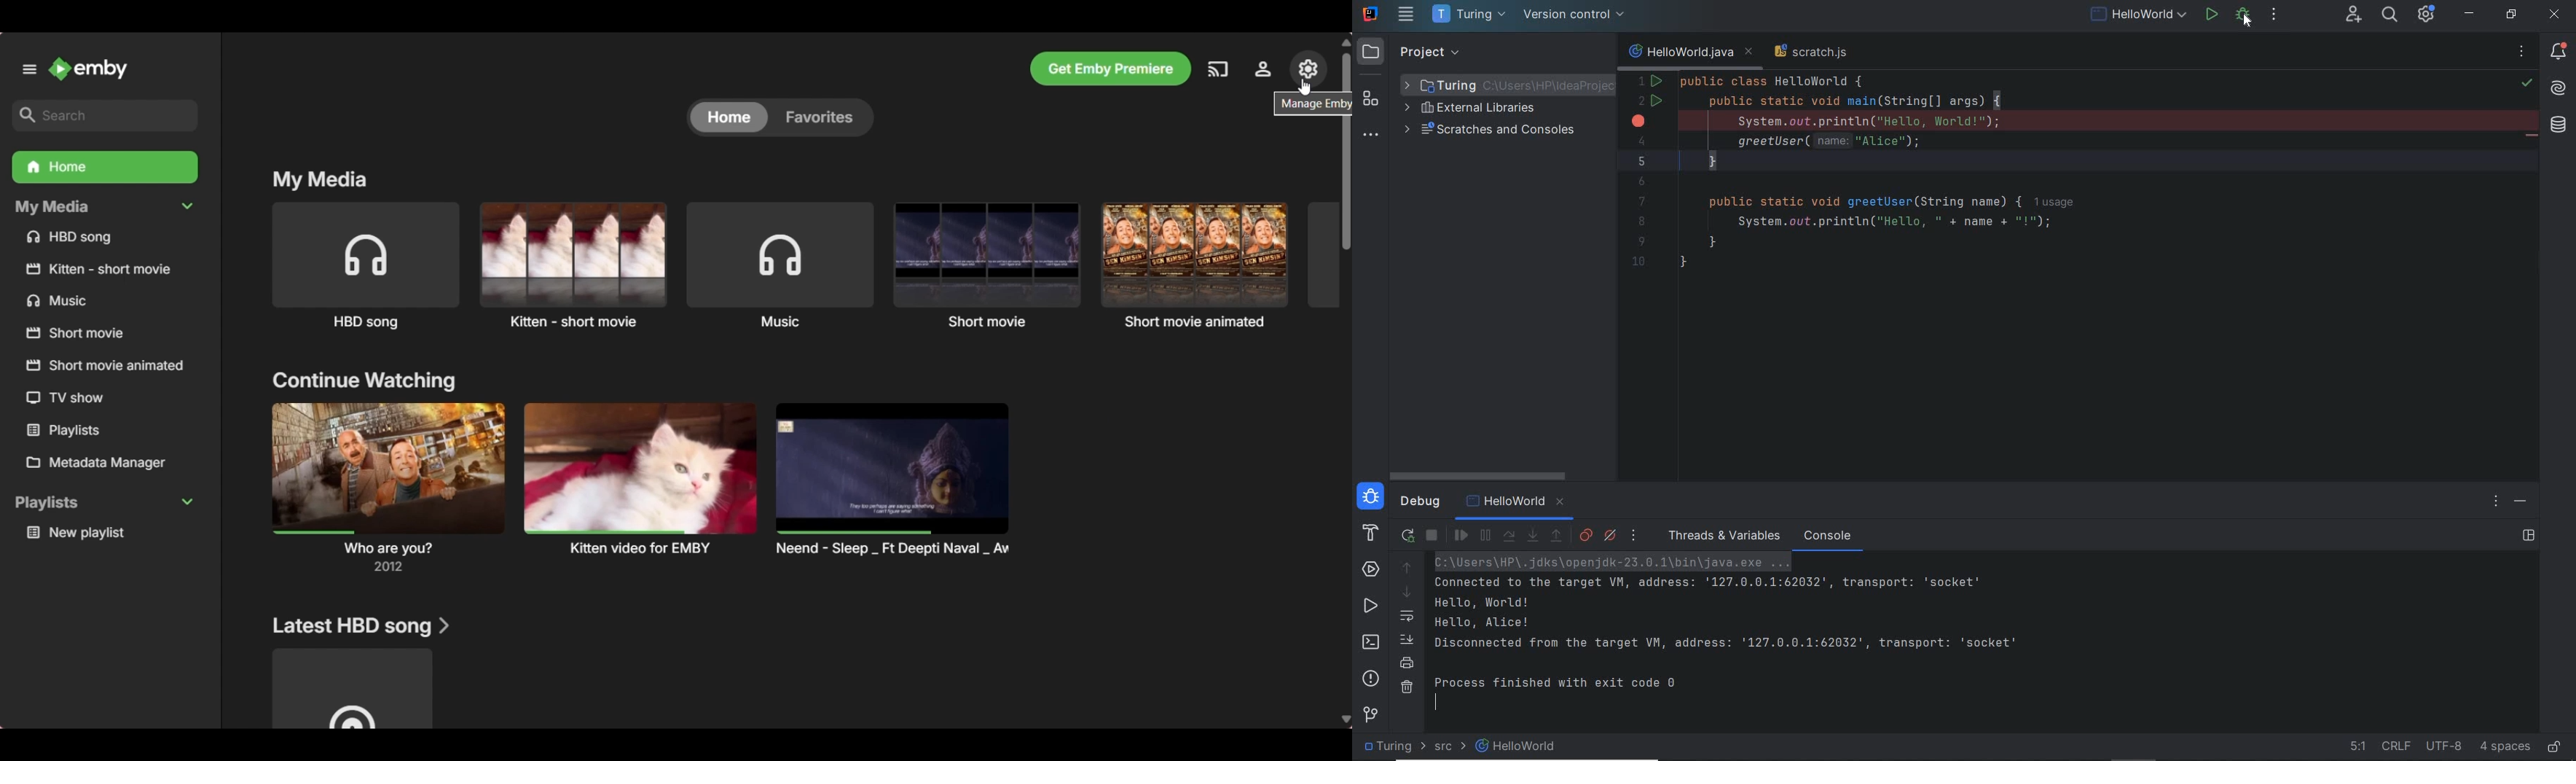  Describe the element at coordinates (2352, 15) in the screenshot. I see `code with me` at that location.